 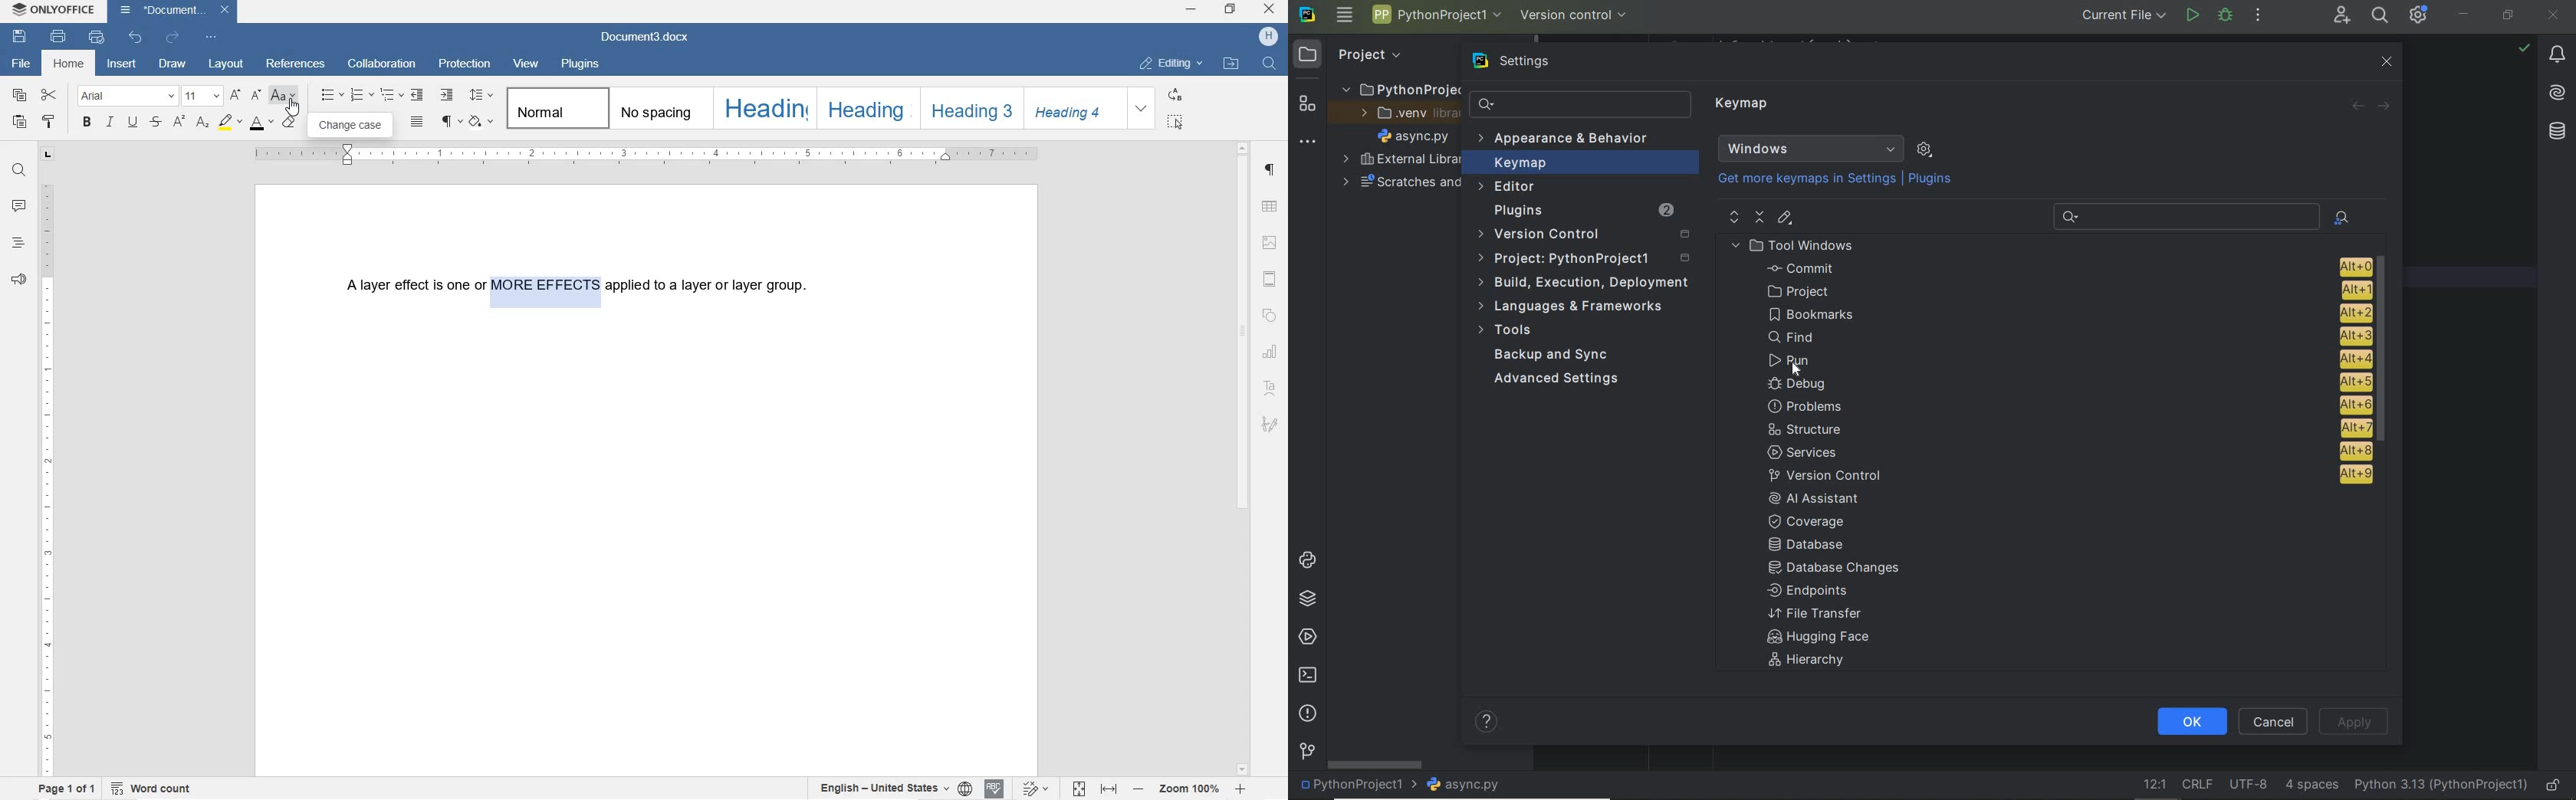 What do you see at coordinates (2341, 15) in the screenshot?
I see `Code With Me` at bounding box center [2341, 15].